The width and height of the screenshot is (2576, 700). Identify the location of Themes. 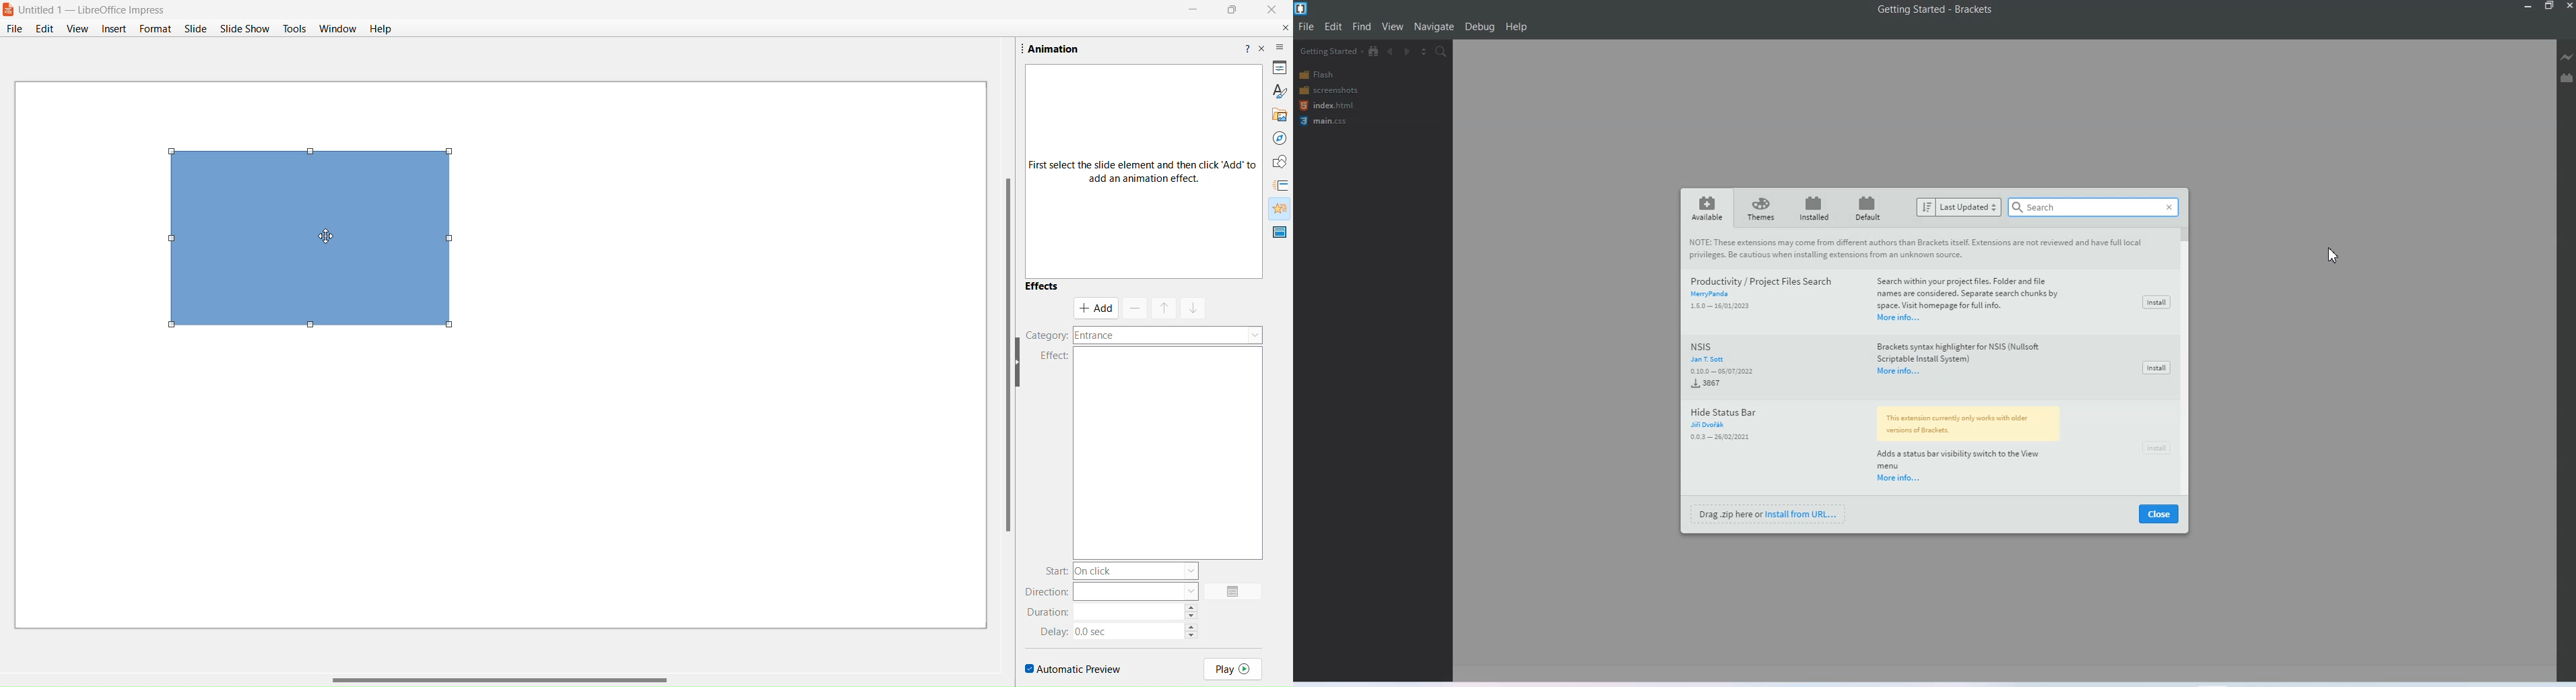
(1759, 208).